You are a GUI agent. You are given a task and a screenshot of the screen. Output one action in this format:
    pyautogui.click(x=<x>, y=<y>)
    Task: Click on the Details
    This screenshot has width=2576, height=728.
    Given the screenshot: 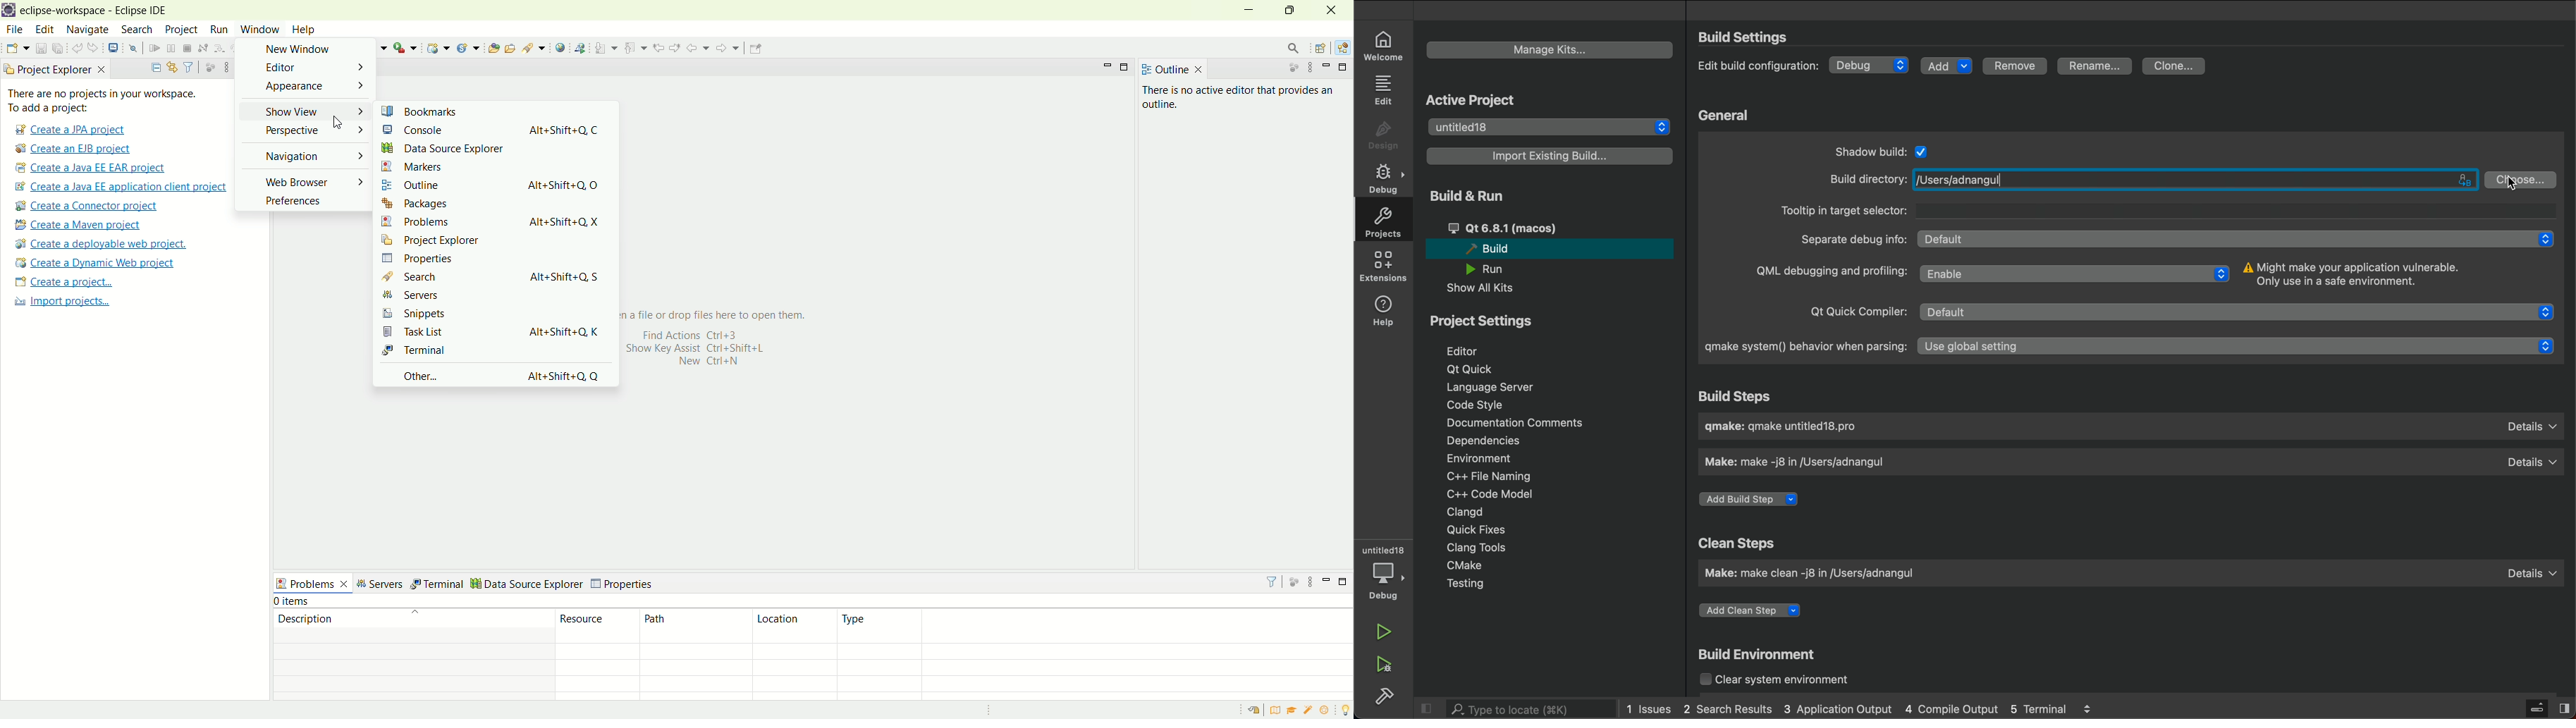 What is the action you would take?
    pyautogui.click(x=2529, y=570)
    